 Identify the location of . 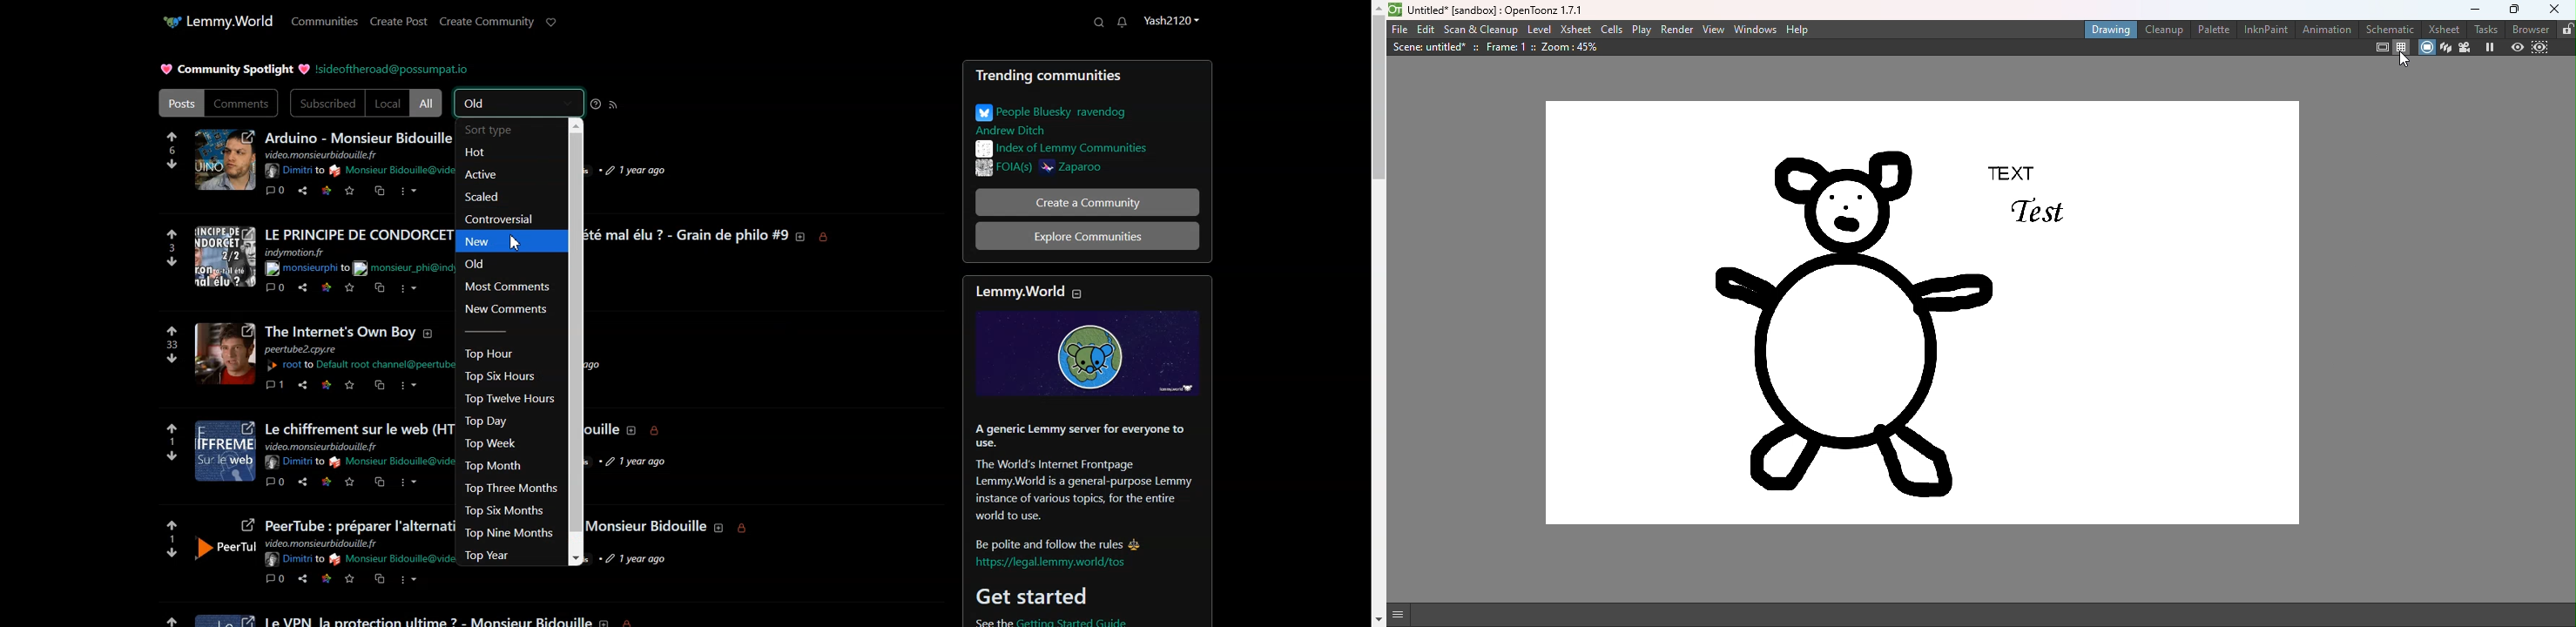
(296, 559).